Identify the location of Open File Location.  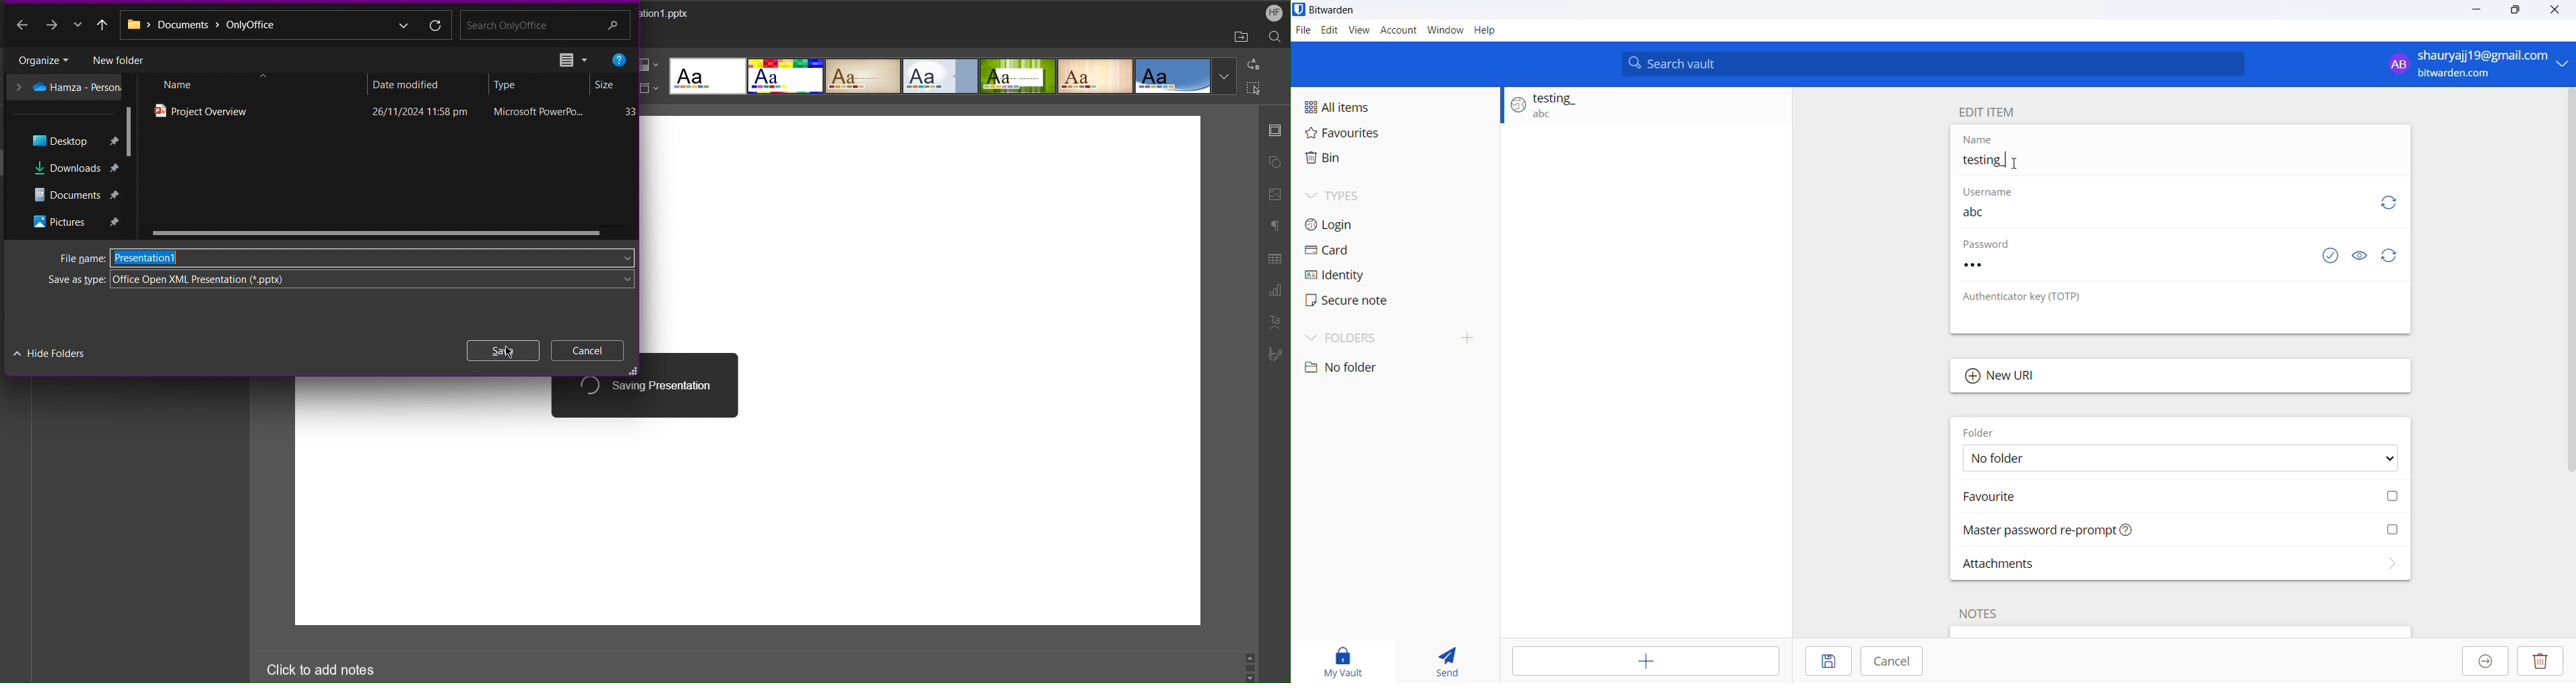
(1236, 38).